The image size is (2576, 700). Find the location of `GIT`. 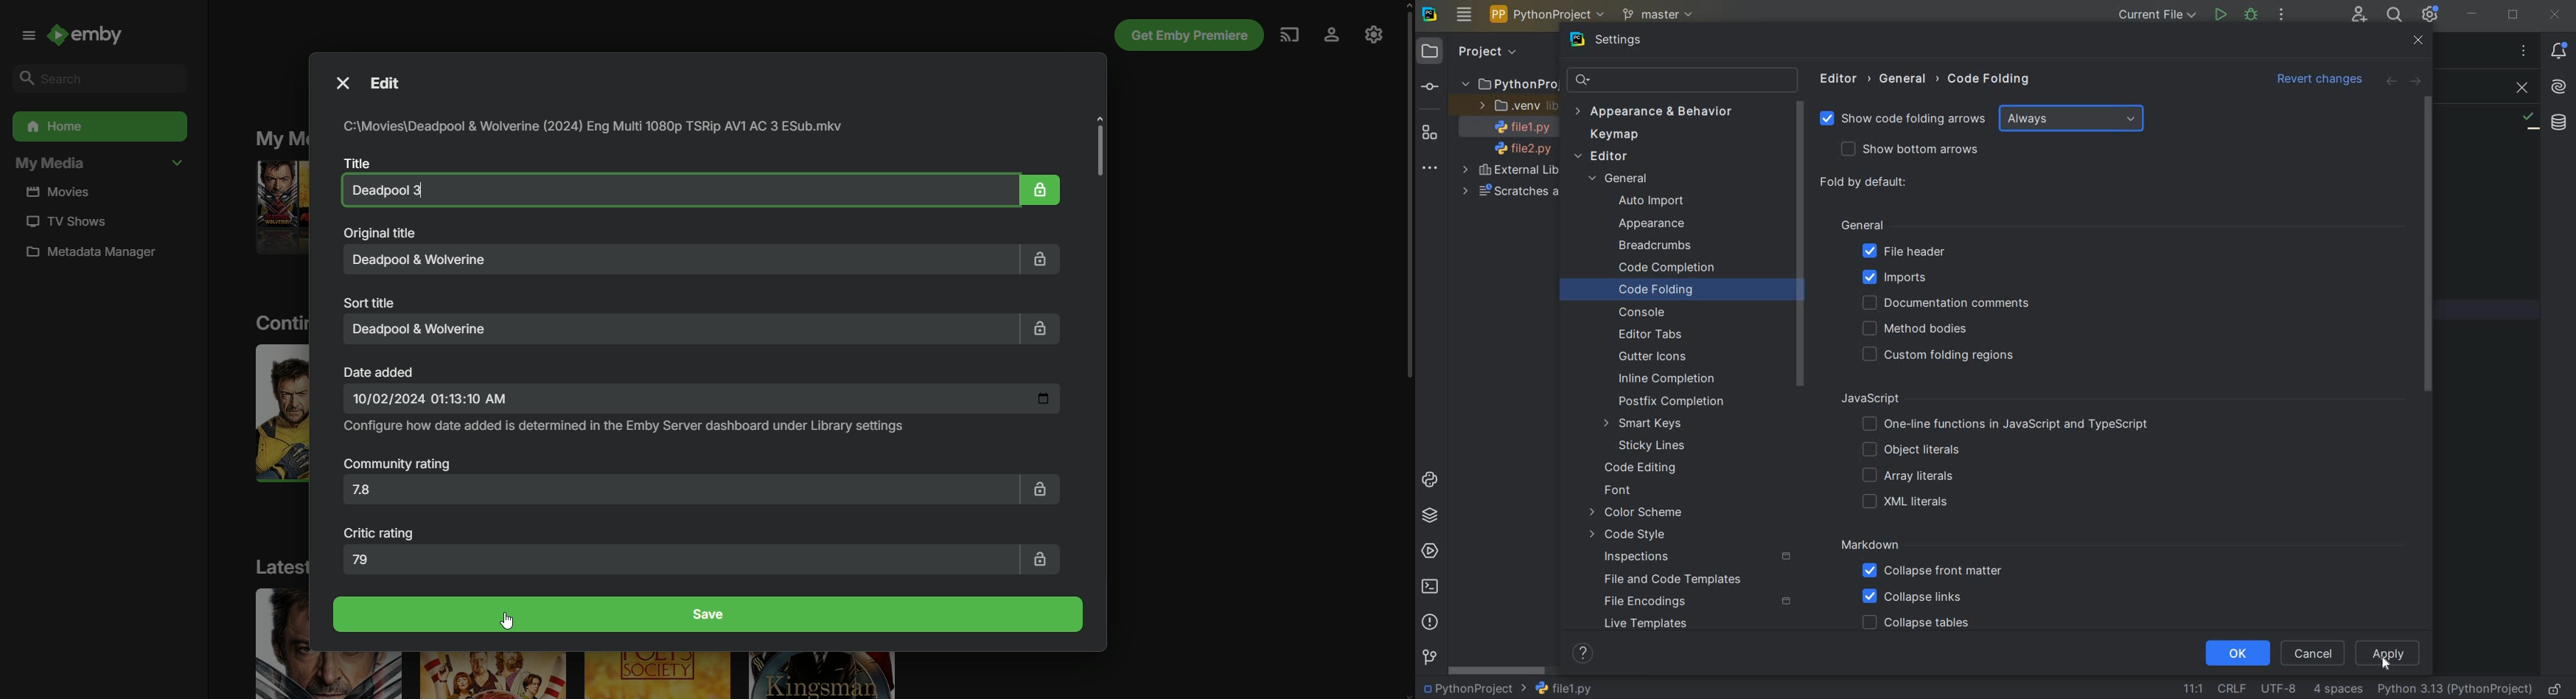

GIT is located at coordinates (1429, 656).